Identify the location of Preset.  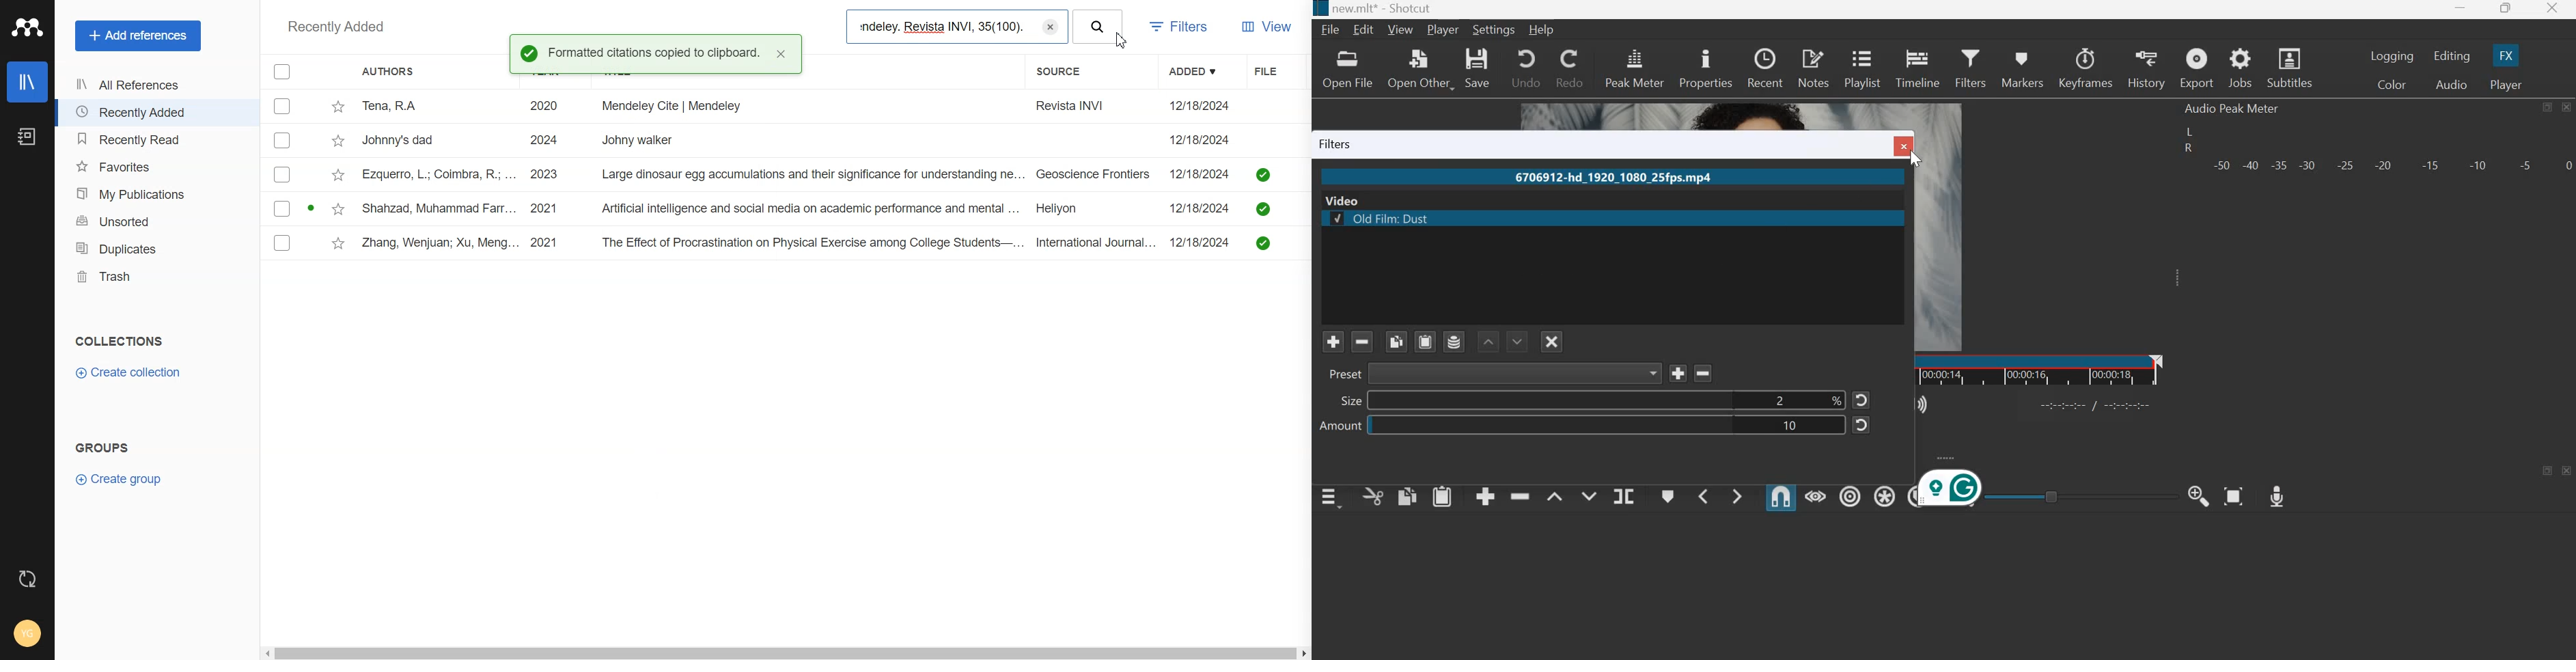
(1342, 374).